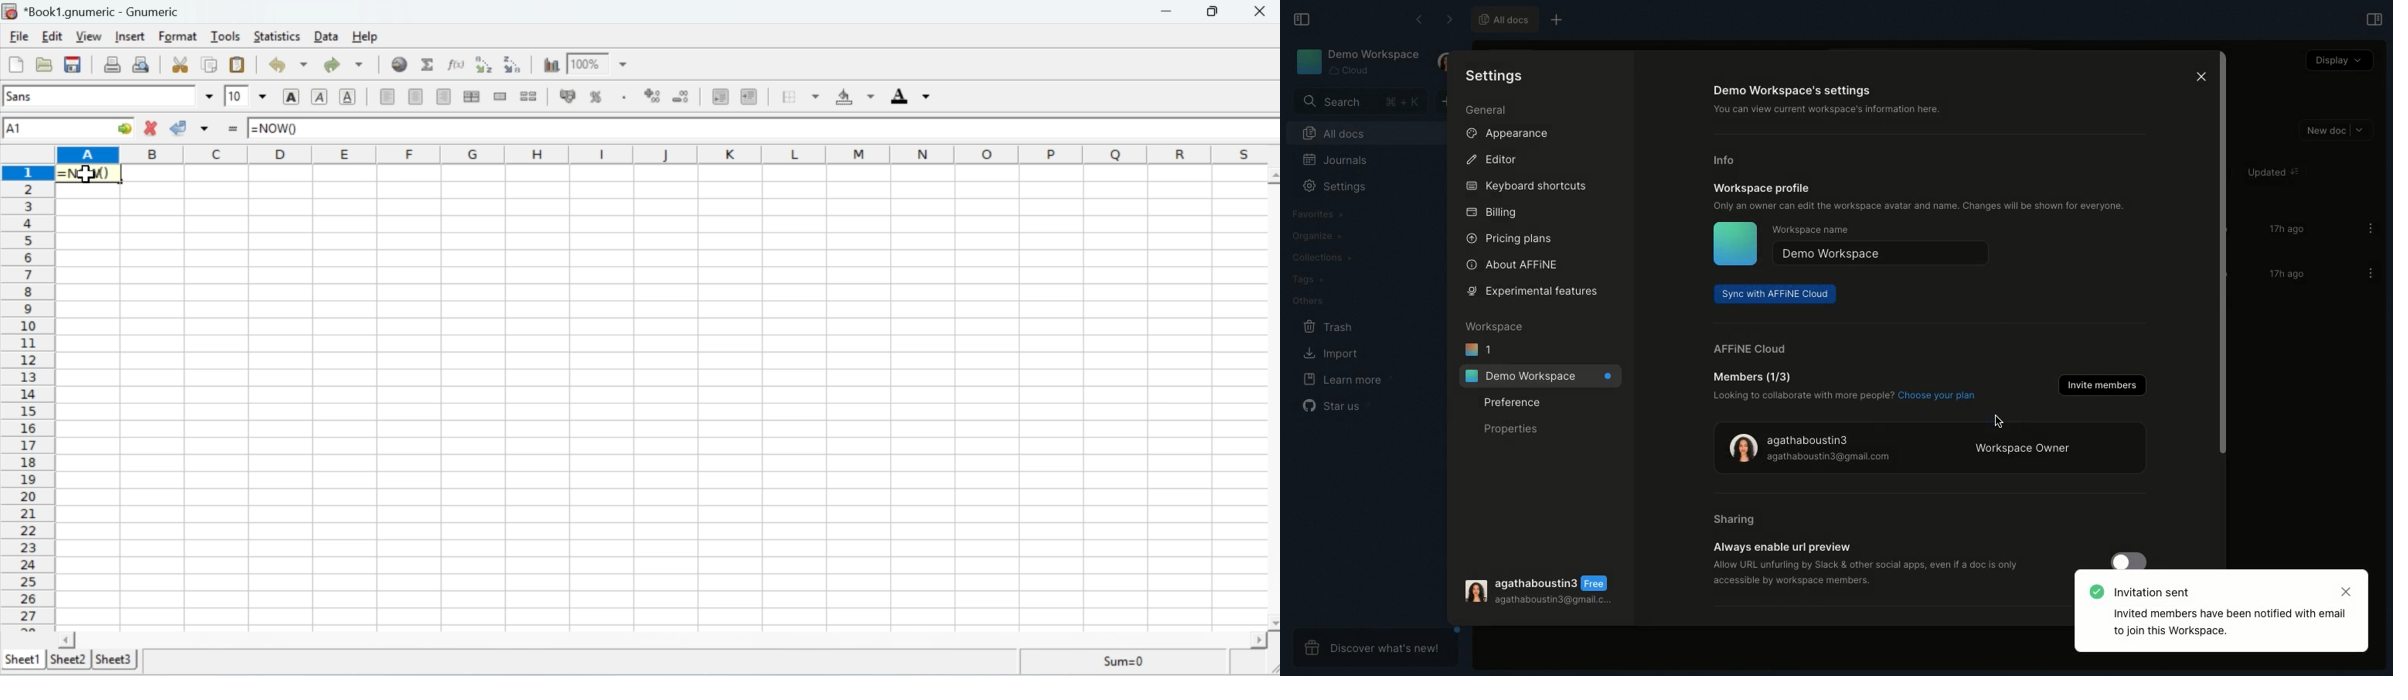 This screenshot has height=700, width=2408. What do you see at coordinates (183, 63) in the screenshot?
I see `Cut the selection` at bounding box center [183, 63].